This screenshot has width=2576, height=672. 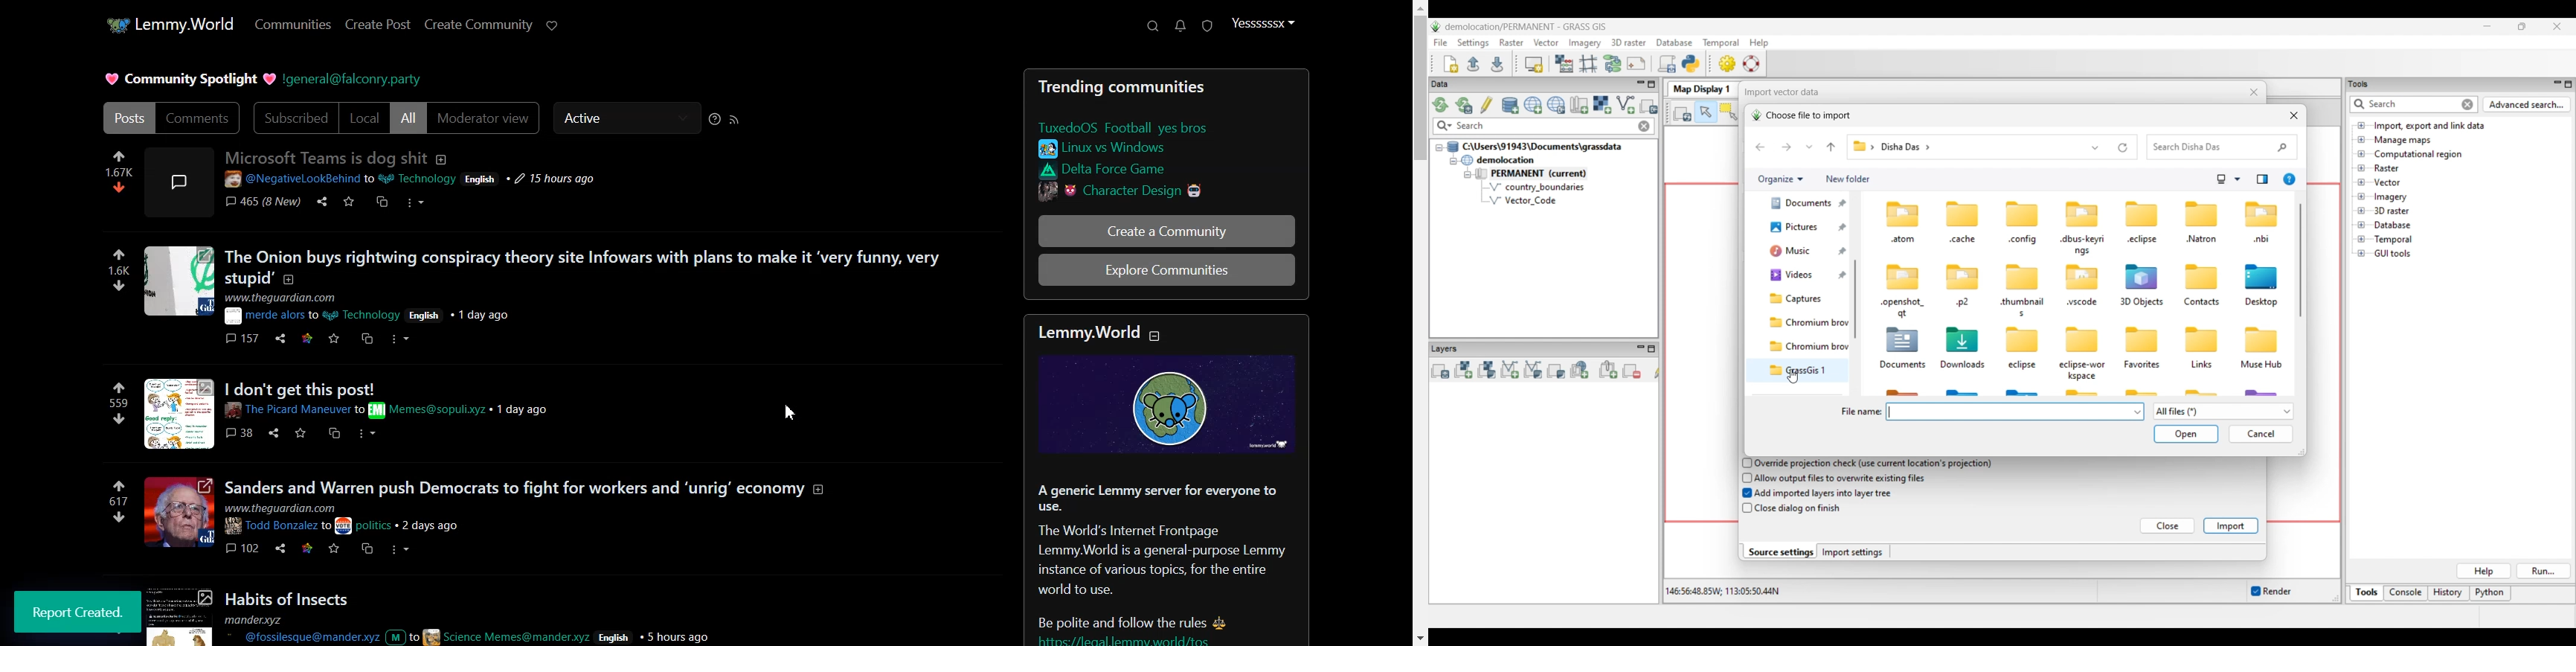 I want to click on save, so click(x=336, y=549).